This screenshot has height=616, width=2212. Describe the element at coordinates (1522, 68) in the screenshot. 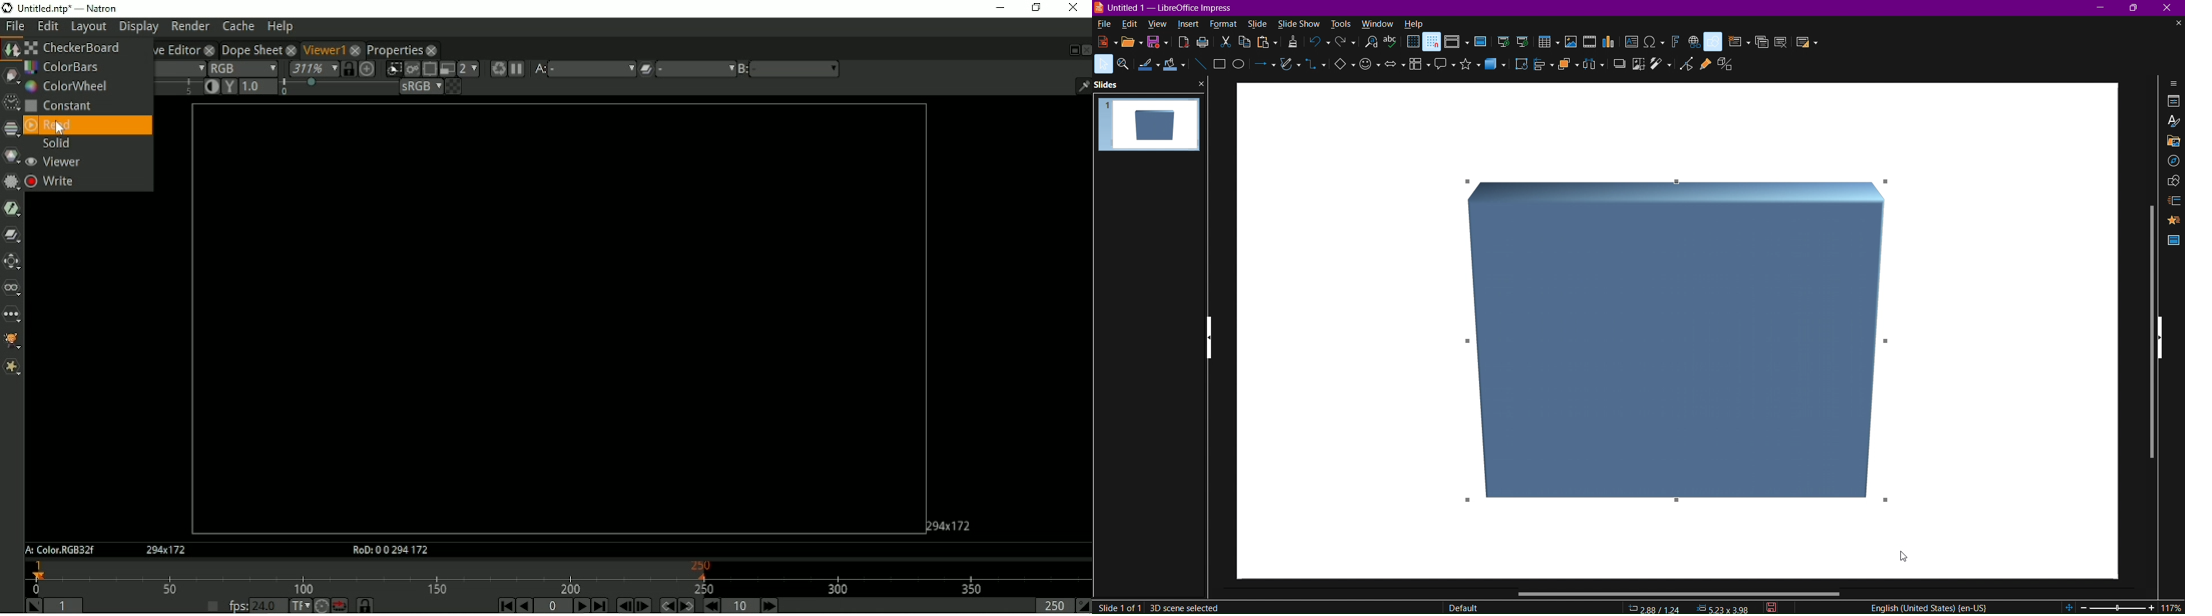

I see `Rotate` at that location.